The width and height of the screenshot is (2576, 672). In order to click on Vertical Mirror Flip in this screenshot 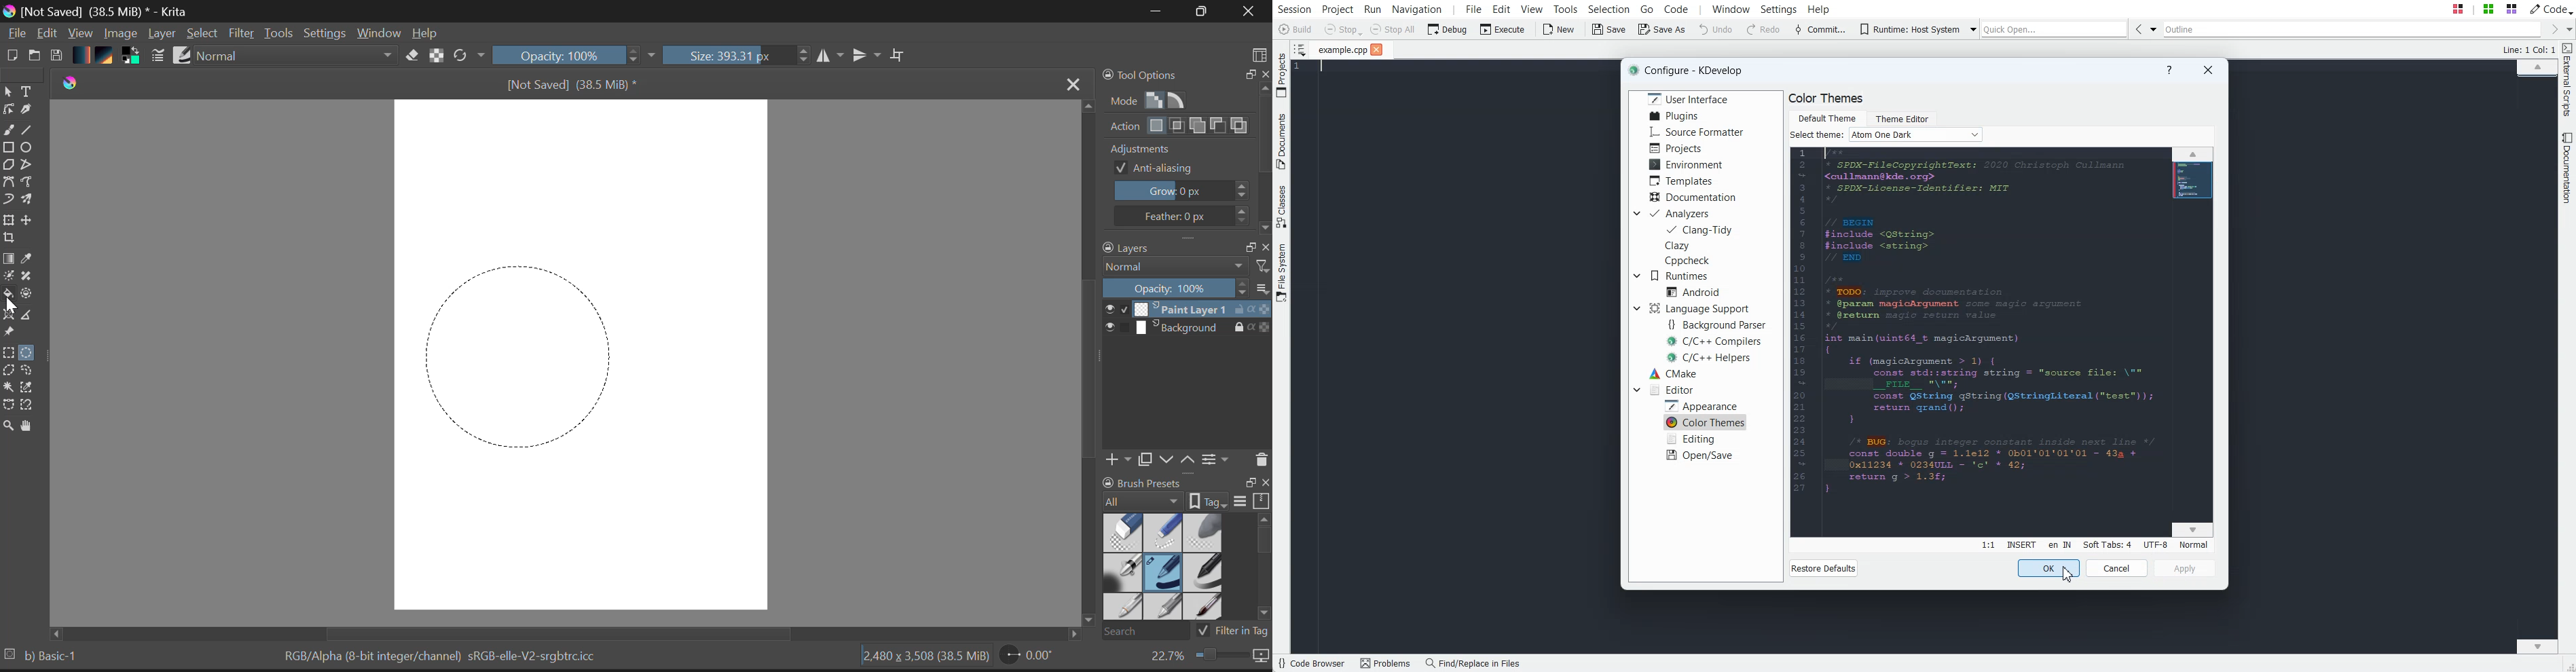, I will do `click(832, 56)`.